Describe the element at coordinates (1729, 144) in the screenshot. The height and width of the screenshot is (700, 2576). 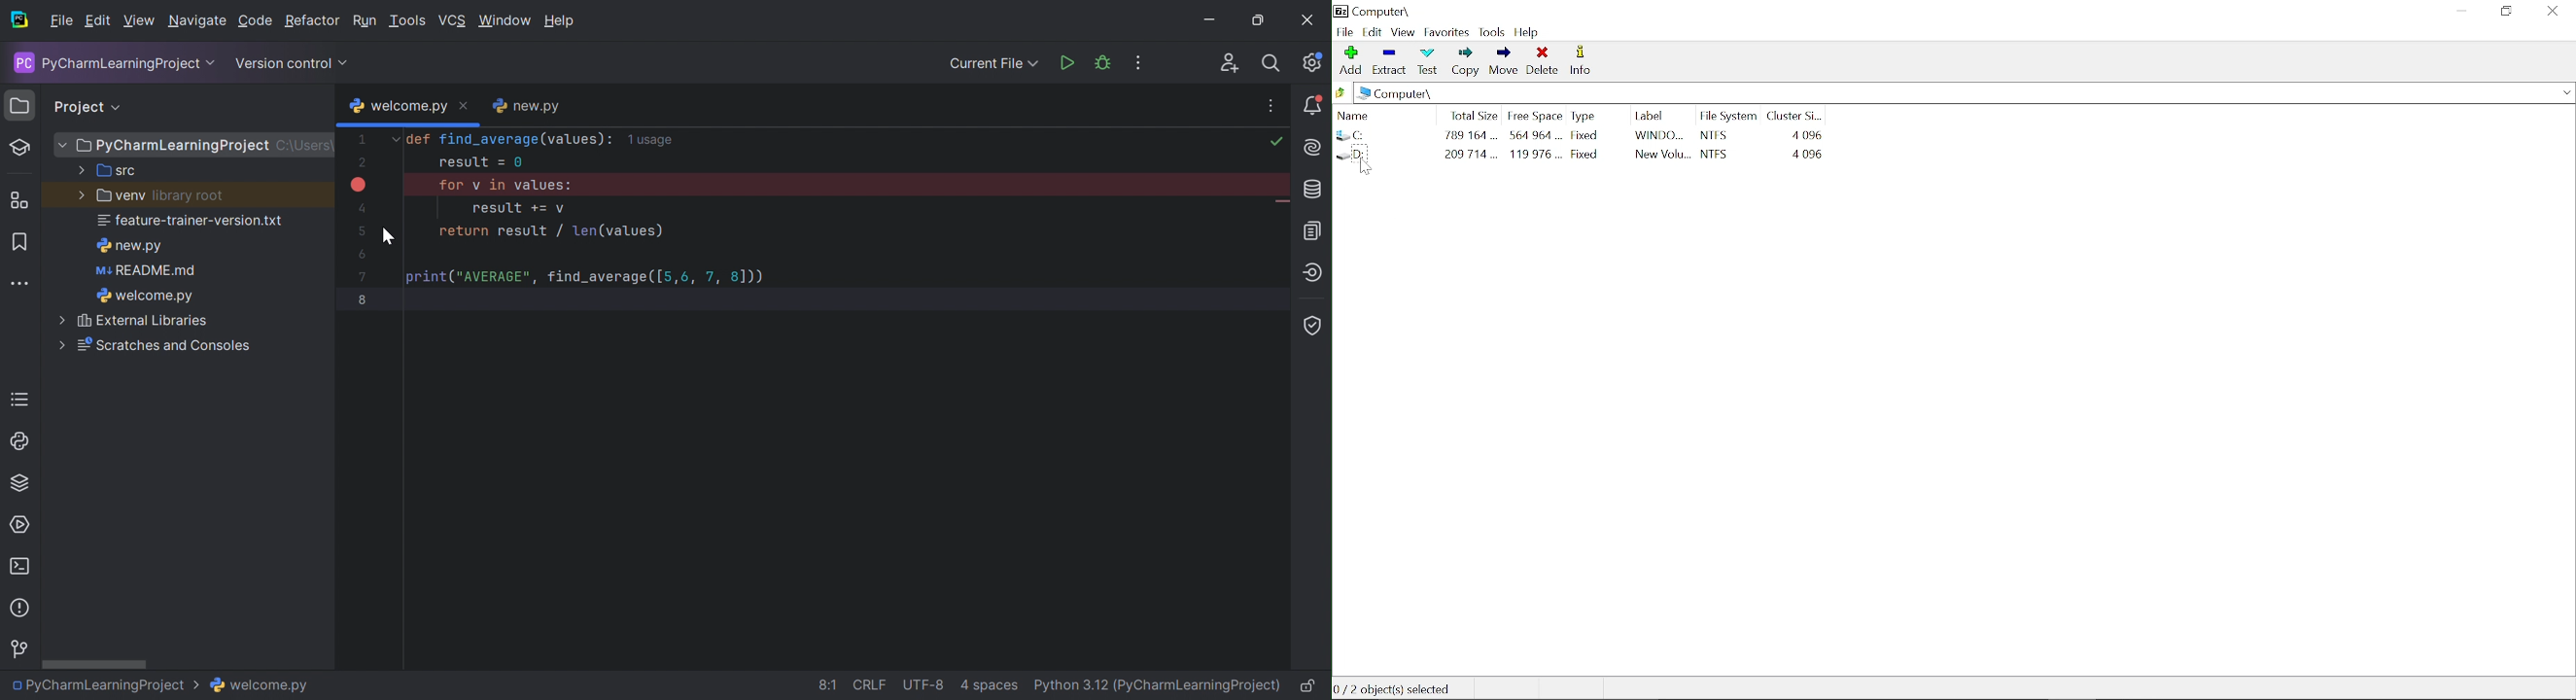
I see `NTFS NTFS` at that location.